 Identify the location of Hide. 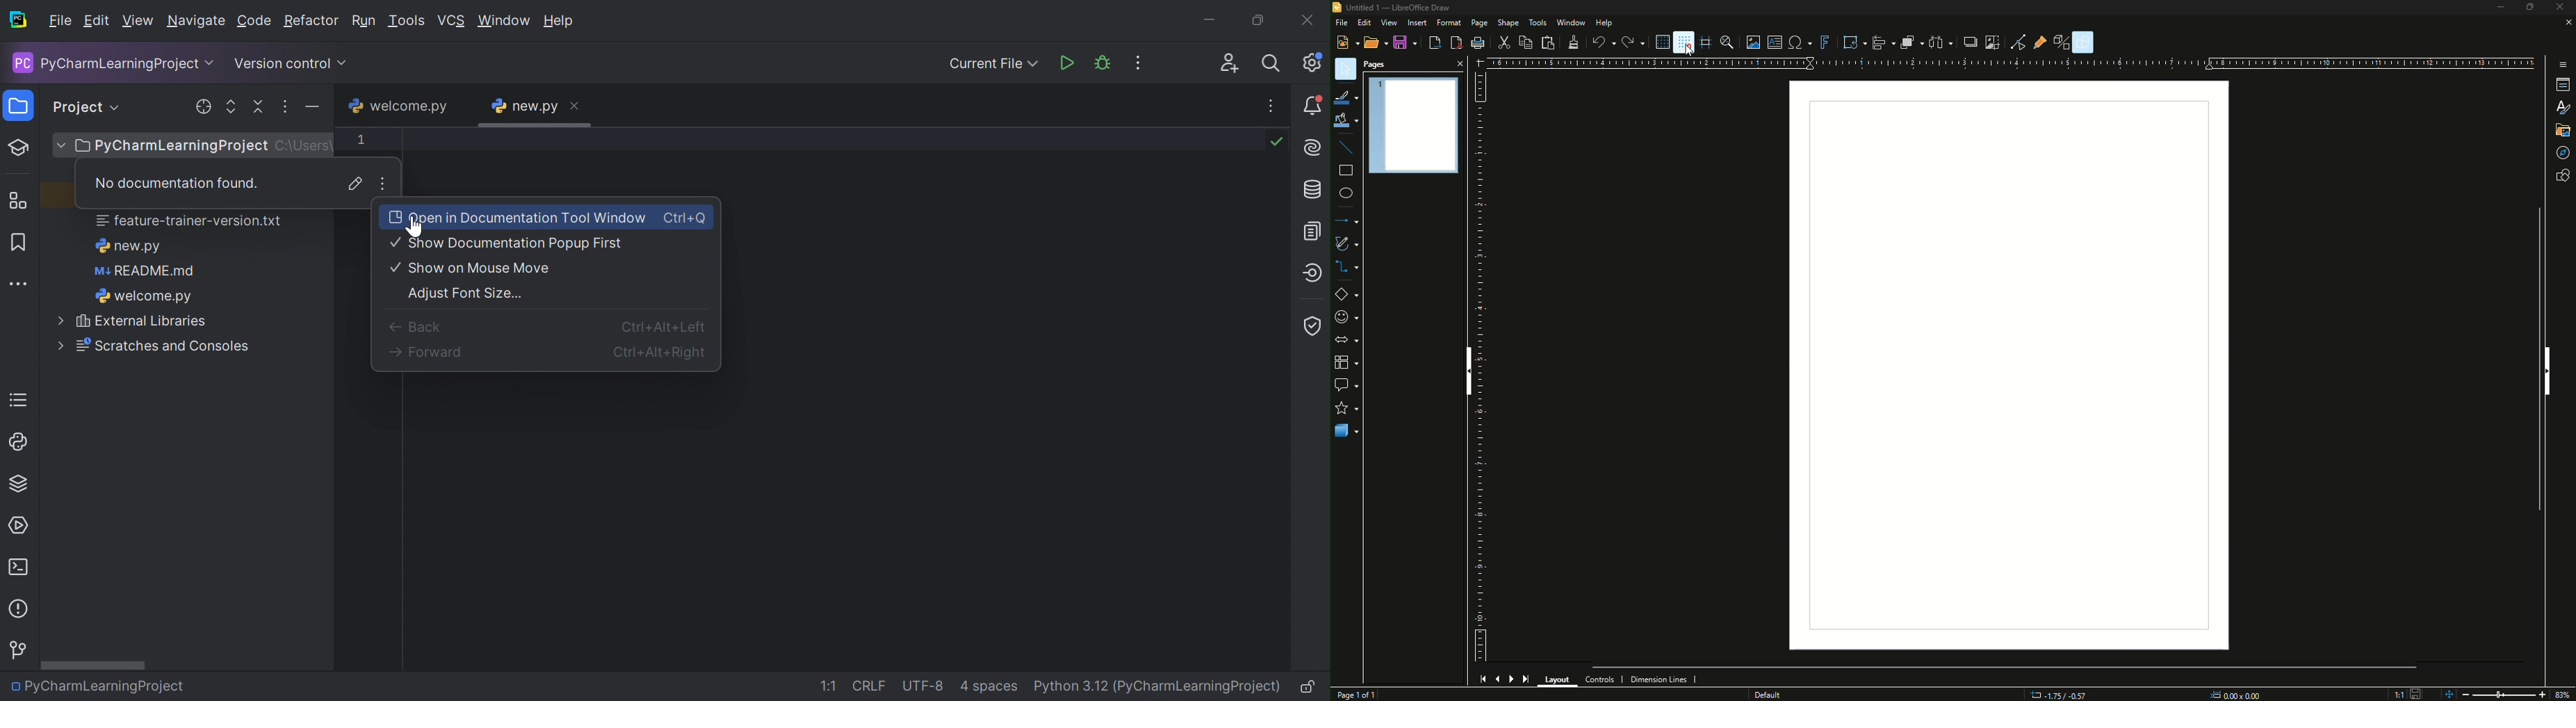
(2551, 374).